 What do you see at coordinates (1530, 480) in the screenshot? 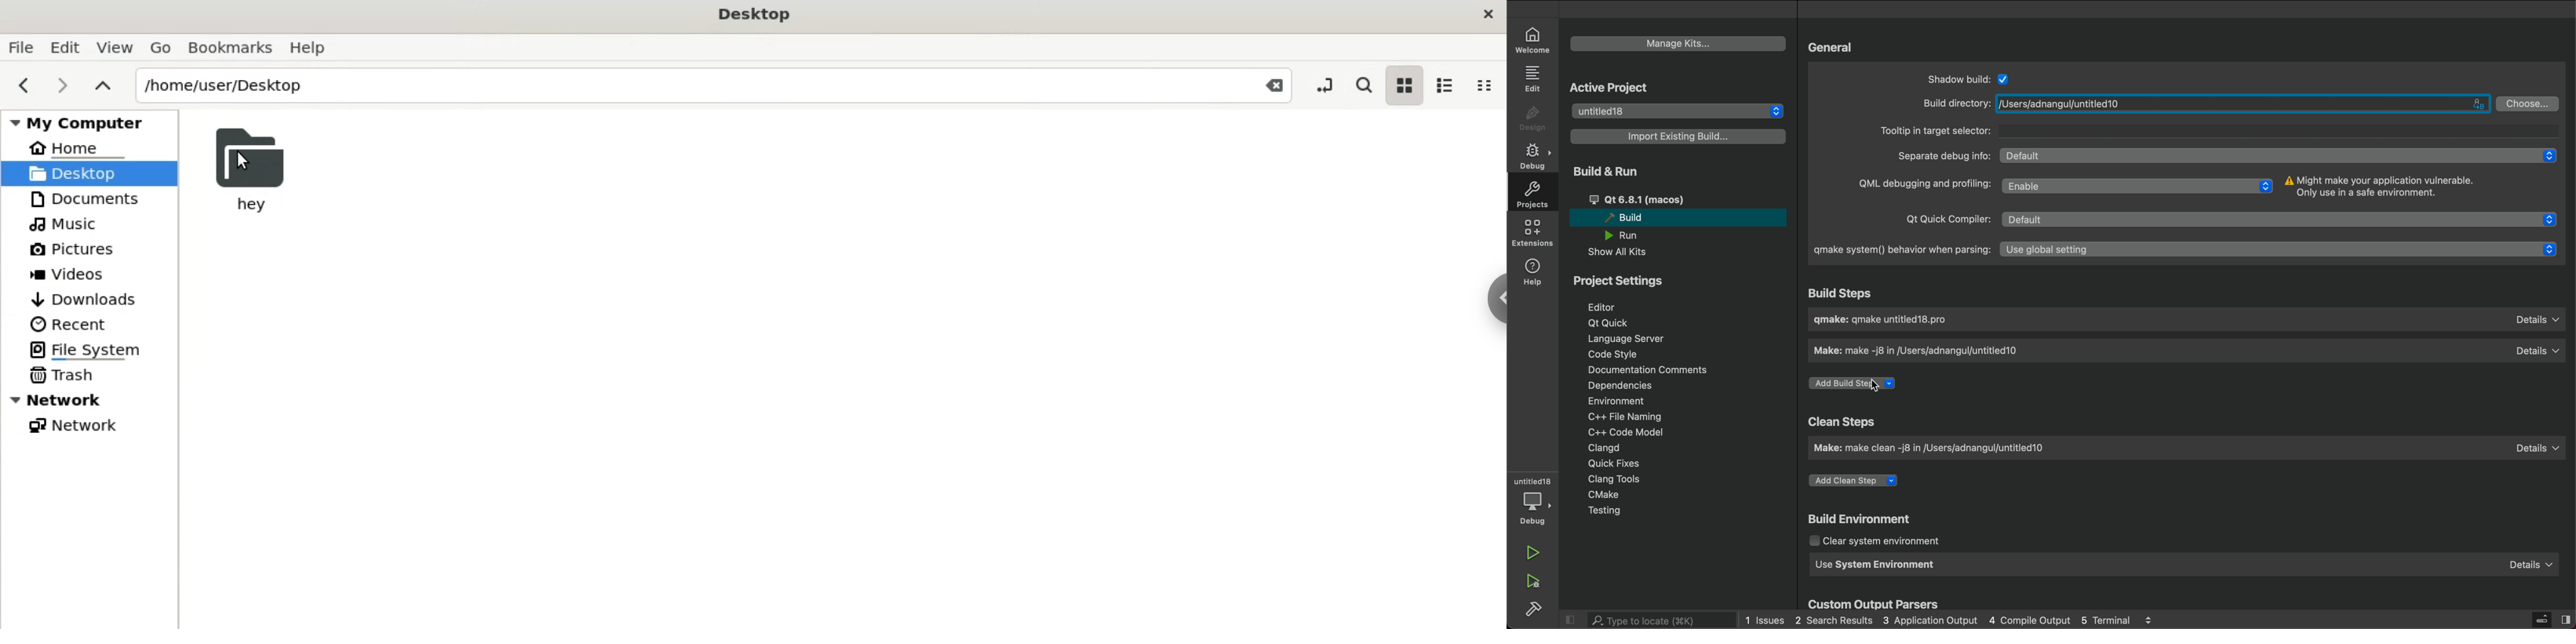
I see `untitled` at bounding box center [1530, 480].